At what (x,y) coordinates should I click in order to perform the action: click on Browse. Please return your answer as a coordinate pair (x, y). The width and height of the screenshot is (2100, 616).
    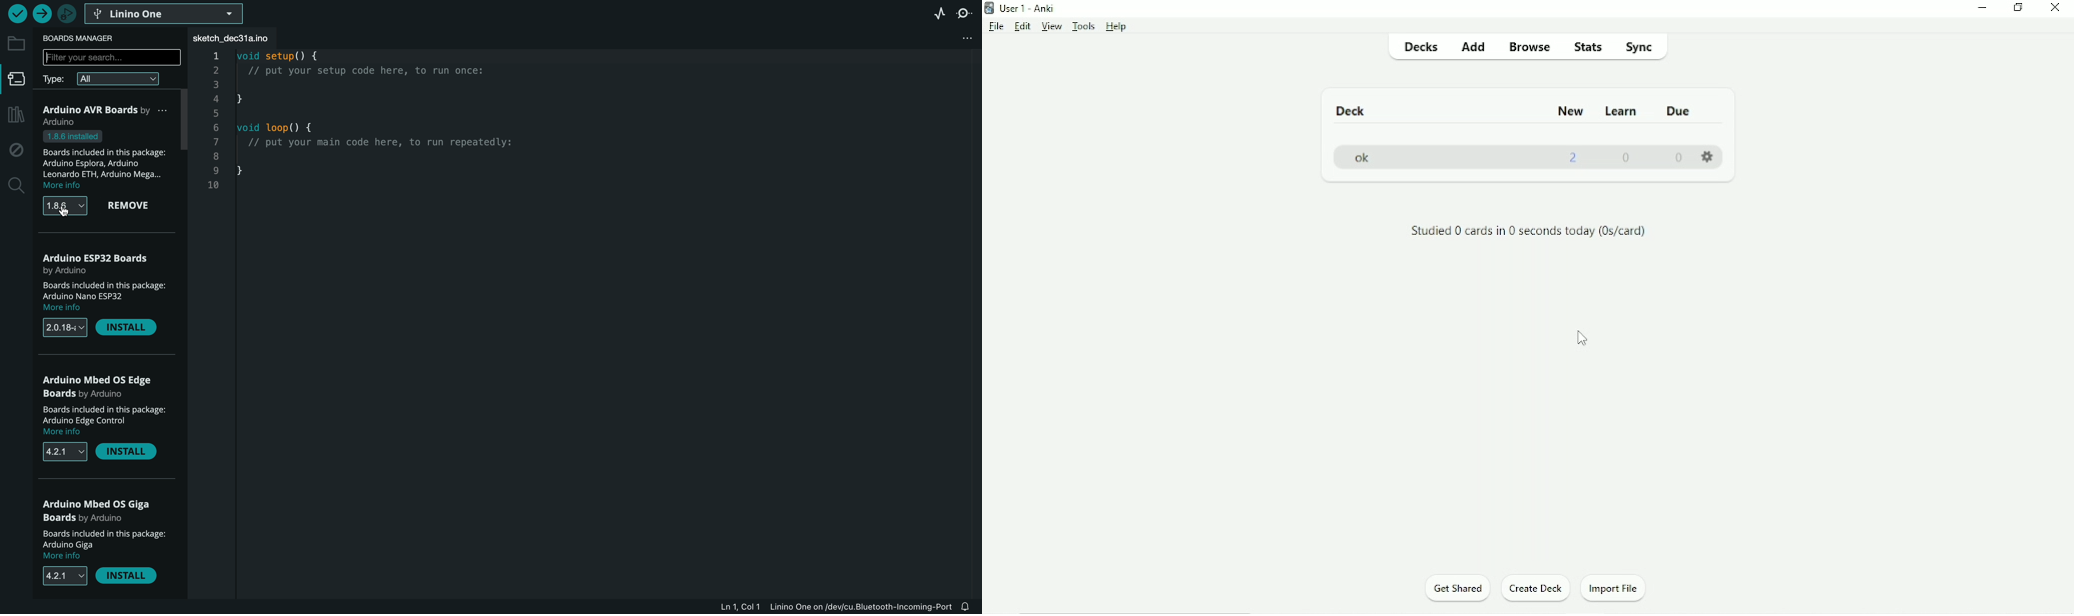
    Looking at the image, I should click on (1531, 46).